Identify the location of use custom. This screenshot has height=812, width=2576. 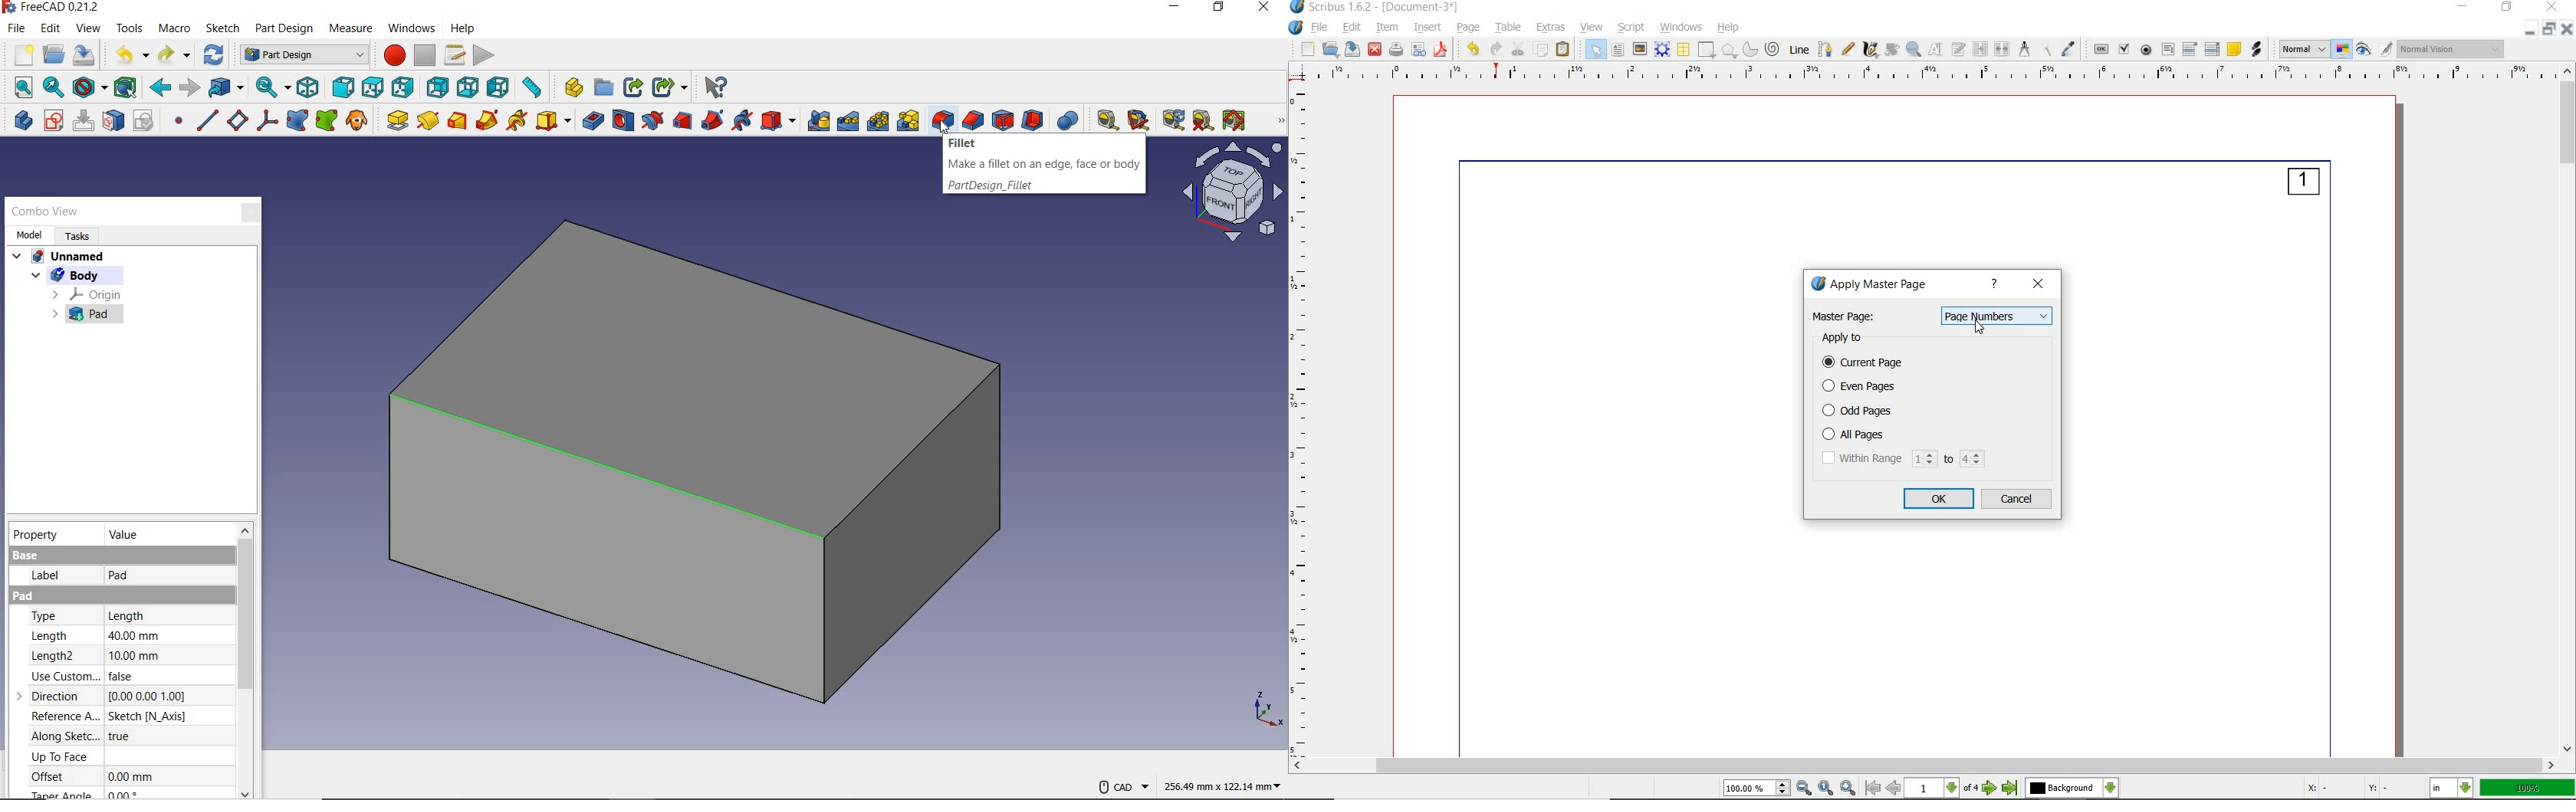
(58, 677).